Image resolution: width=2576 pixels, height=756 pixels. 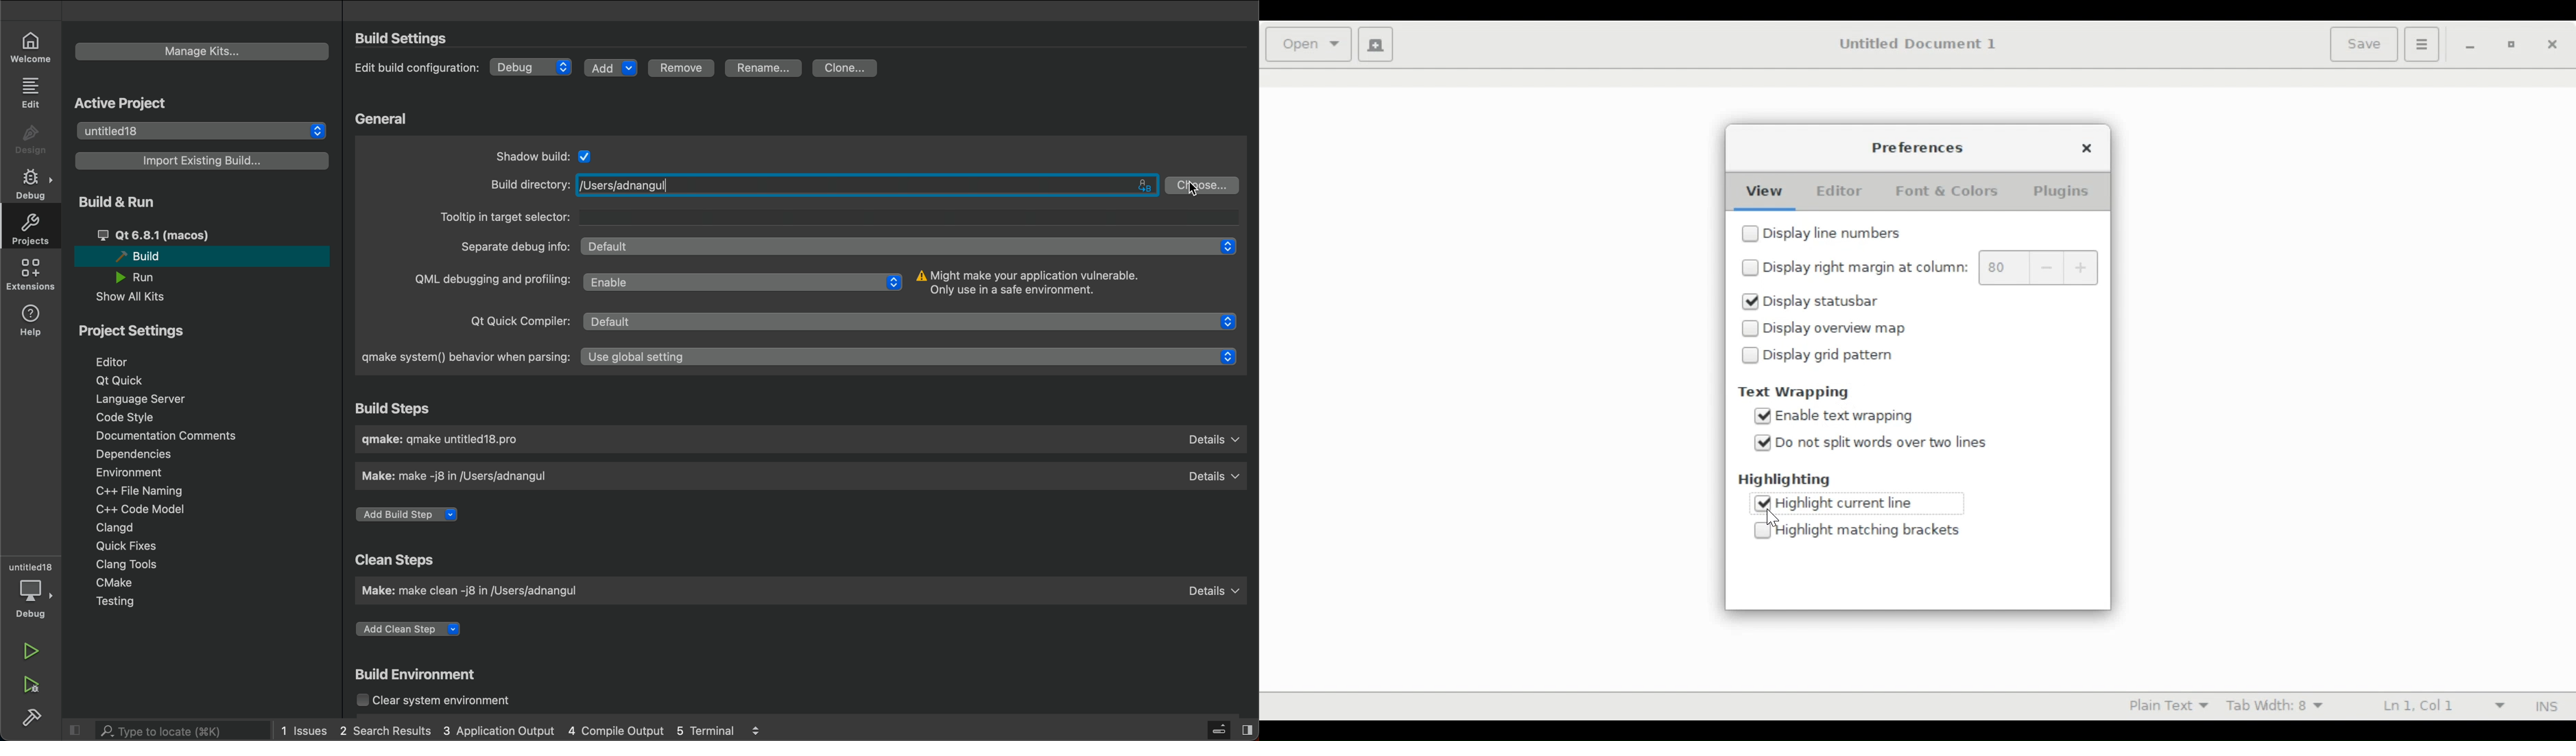 I want to click on Clone..., so click(x=845, y=66).